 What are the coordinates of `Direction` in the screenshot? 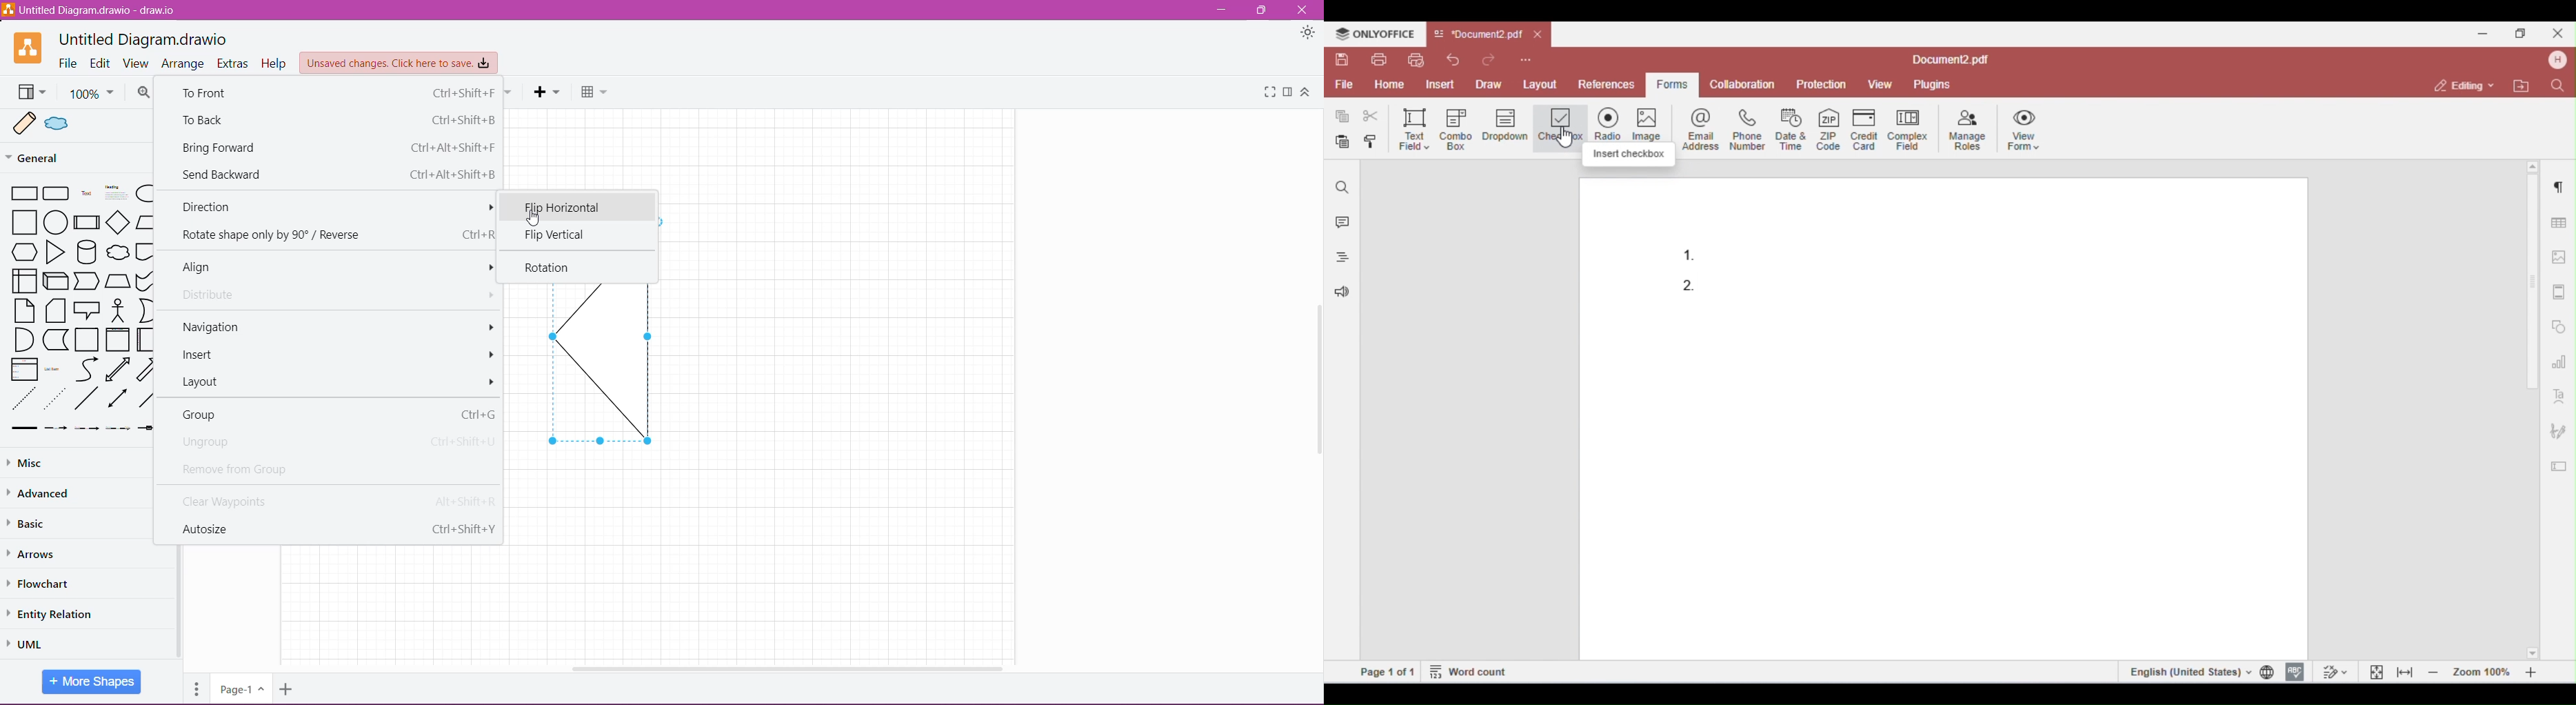 It's located at (328, 203).